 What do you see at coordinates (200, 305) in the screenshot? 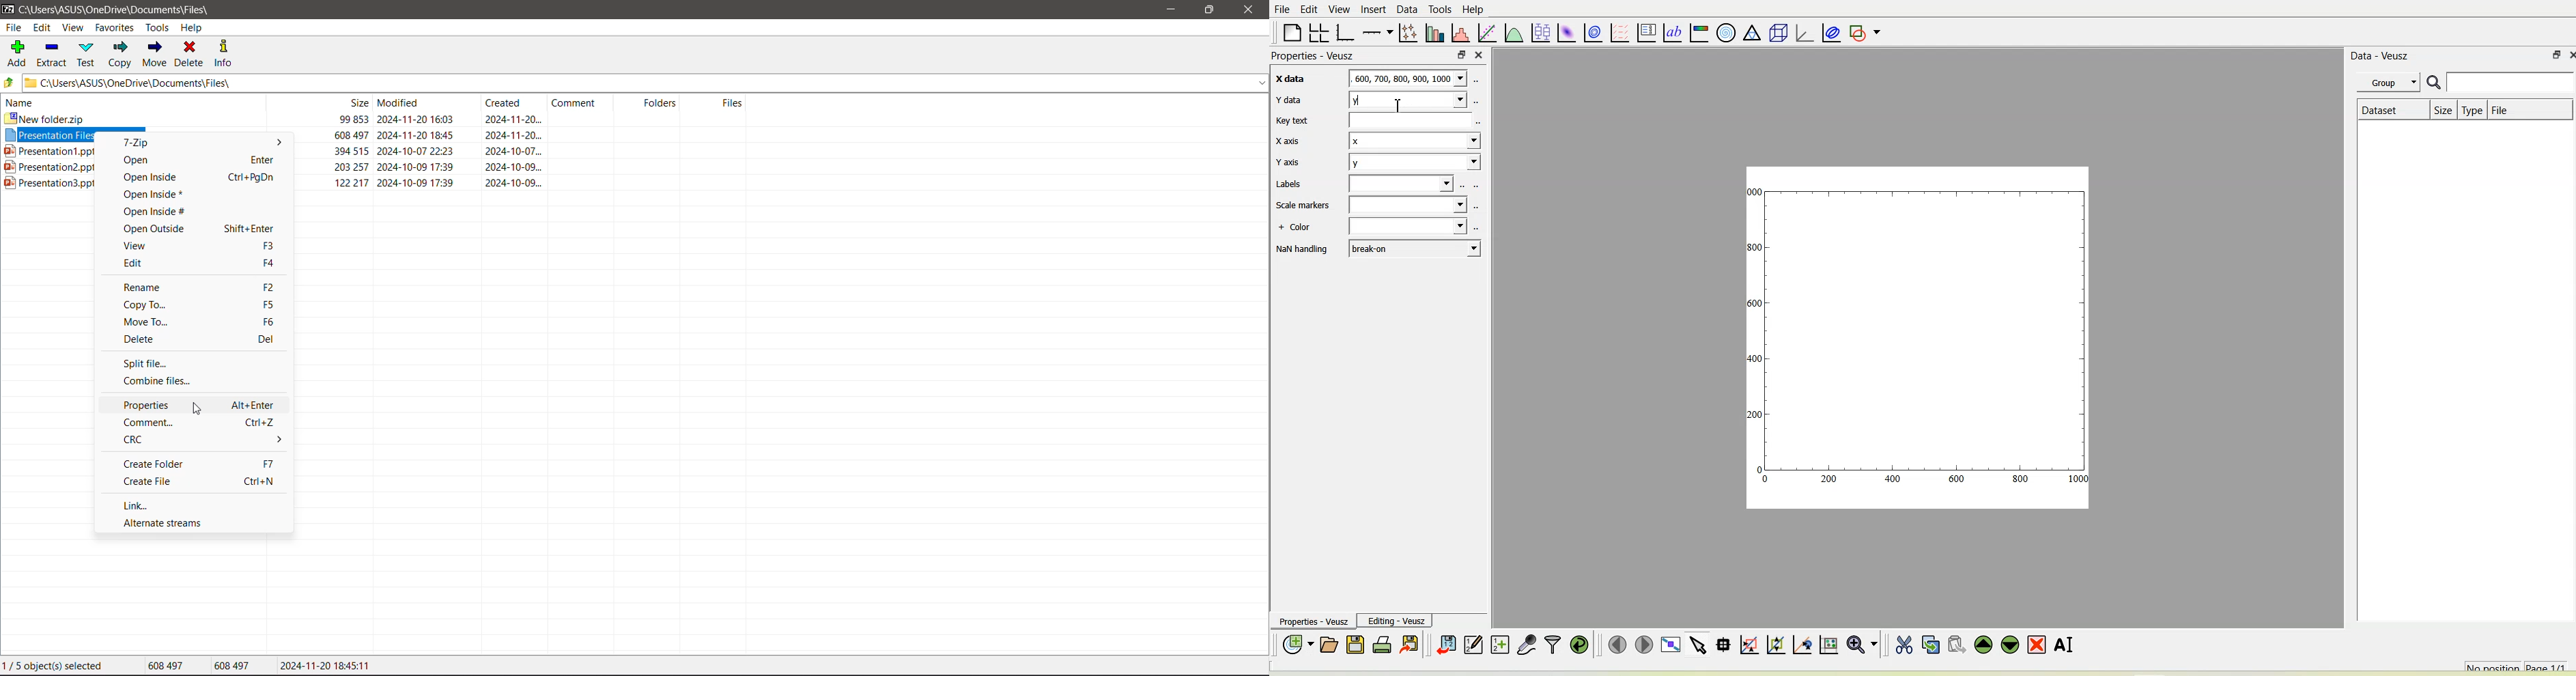
I see `Copy To` at bounding box center [200, 305].